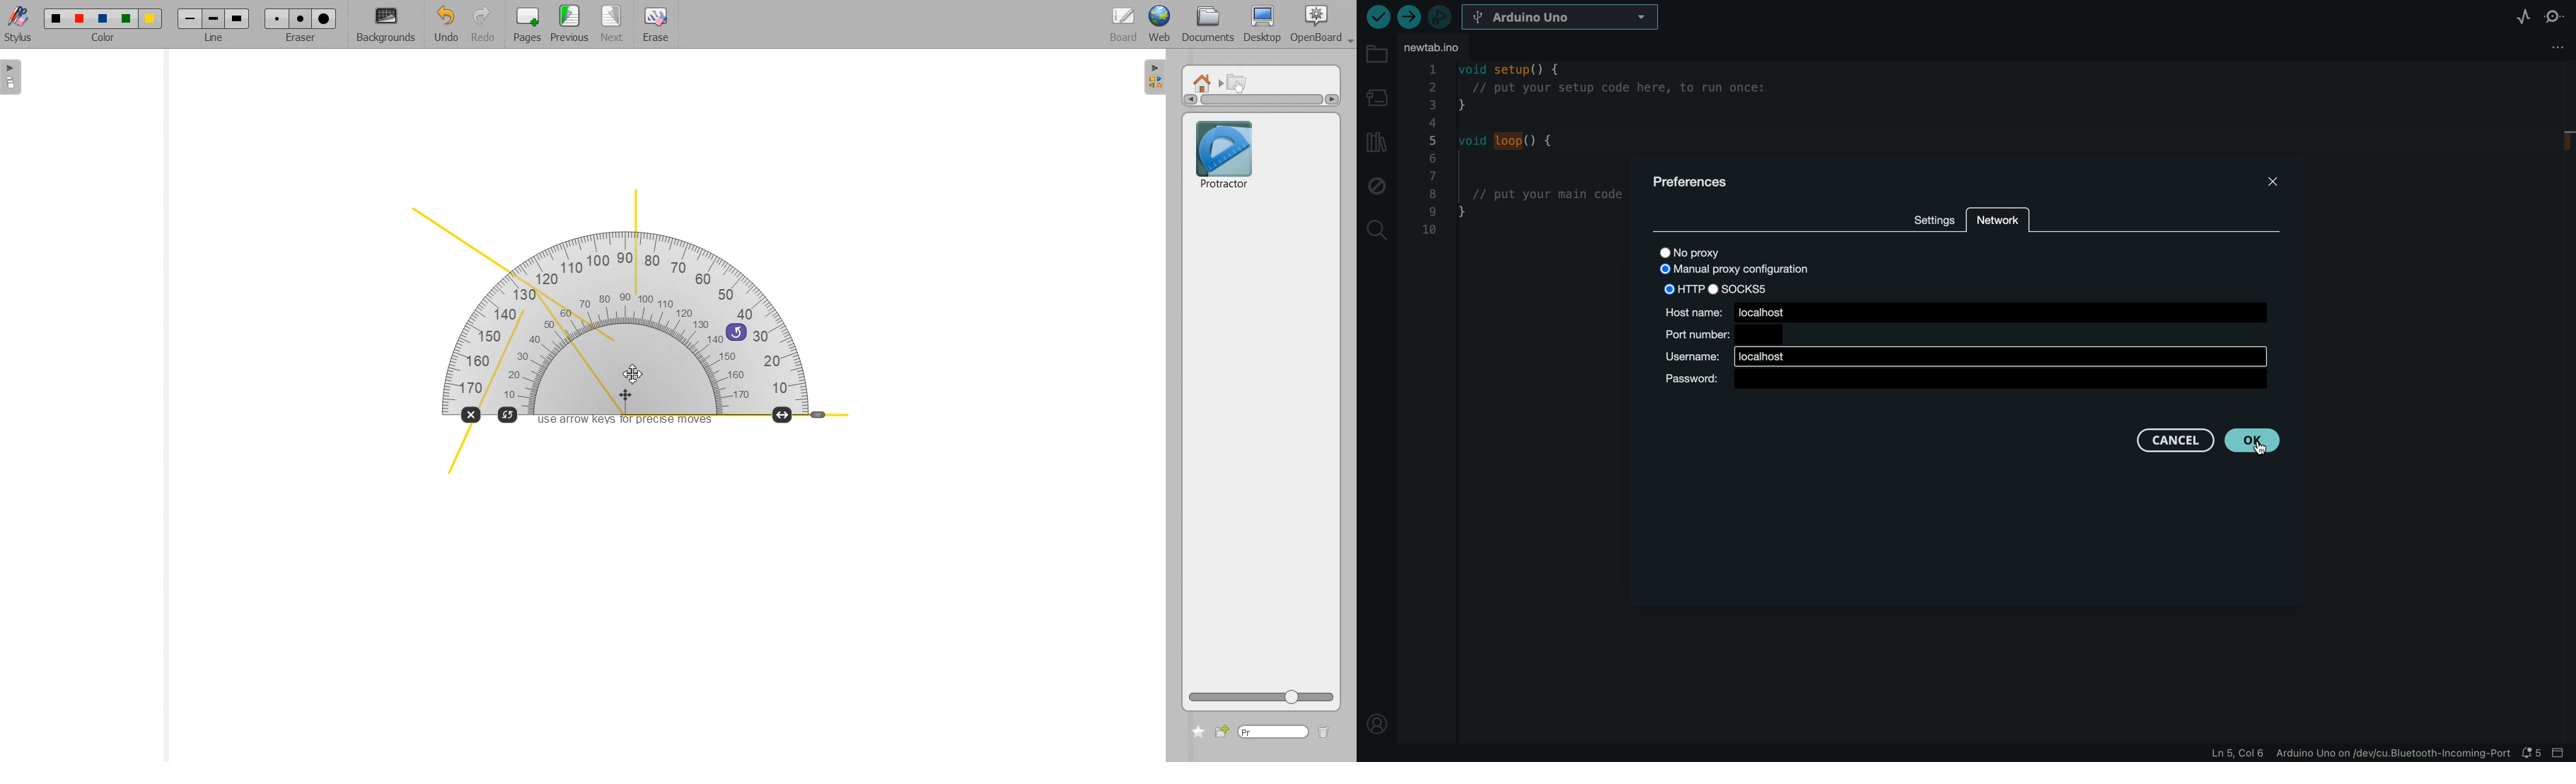  What do you see at coordinates (1205, 82) in the screenshot?
I see `Home` at bounding box center [1205, 82].